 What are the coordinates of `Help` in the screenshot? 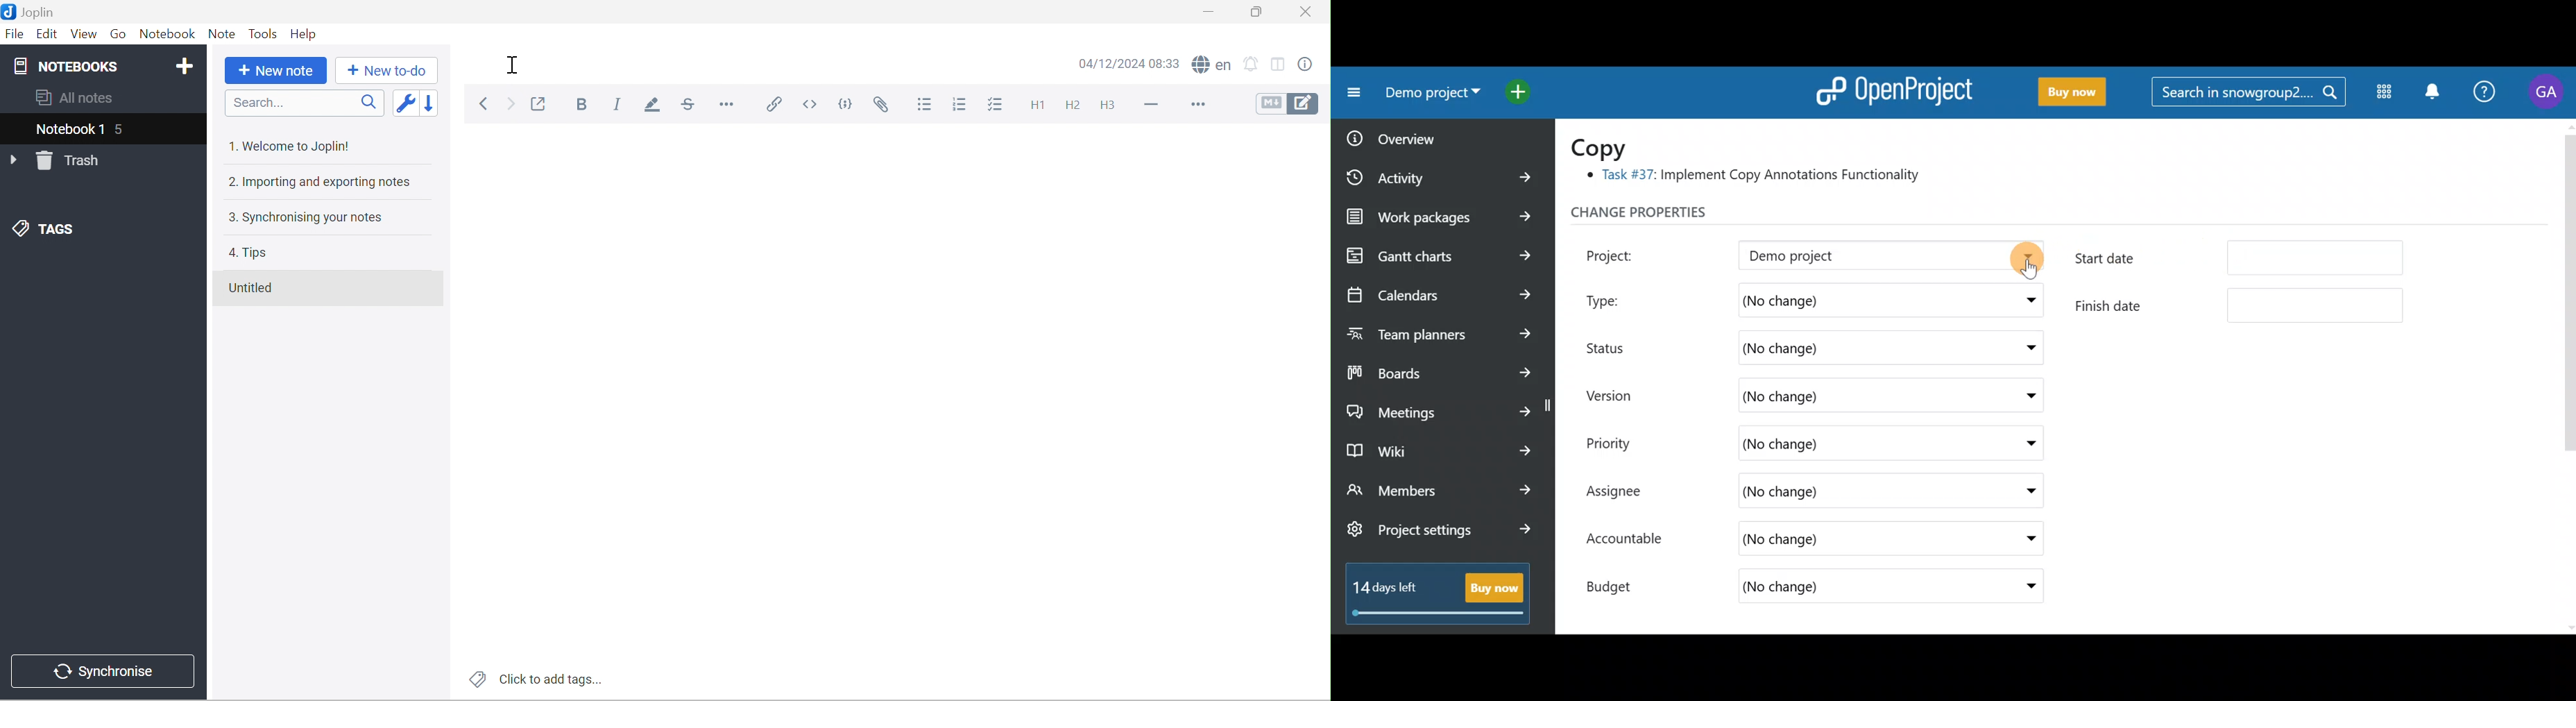 It's located at (305, 34).